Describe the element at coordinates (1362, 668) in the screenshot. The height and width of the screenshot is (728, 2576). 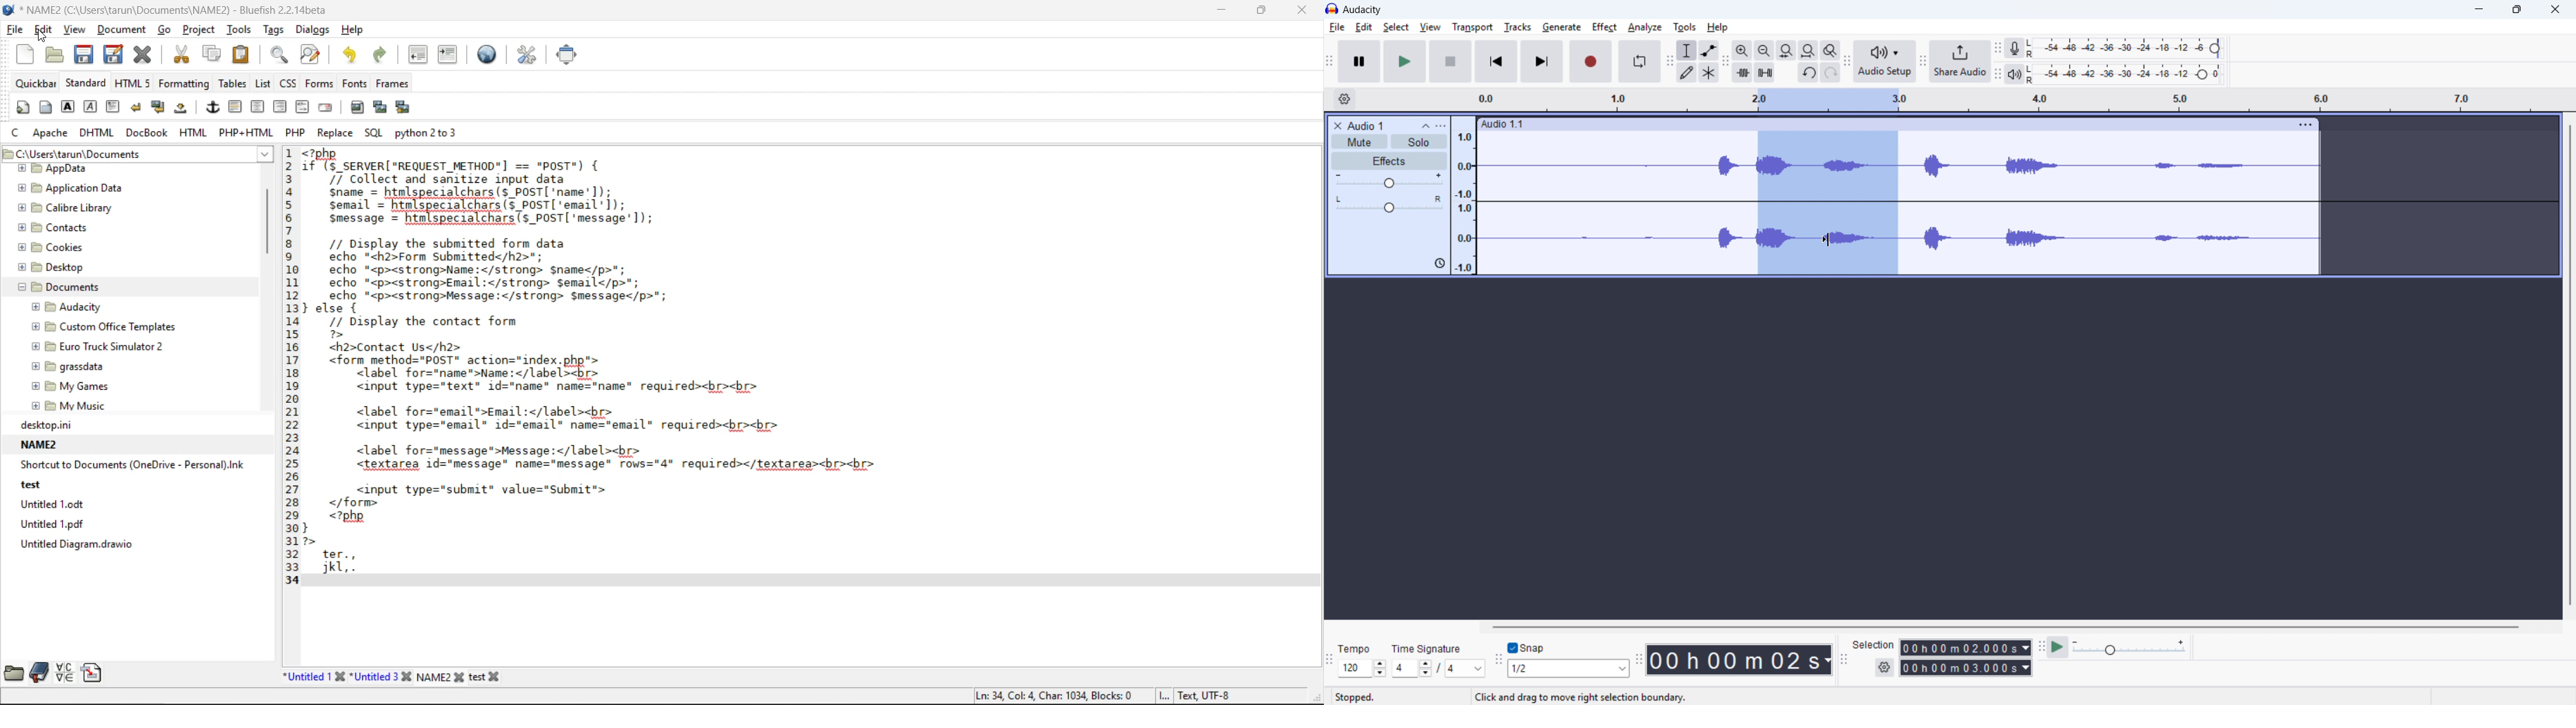
I see `Set tempo` at that location.